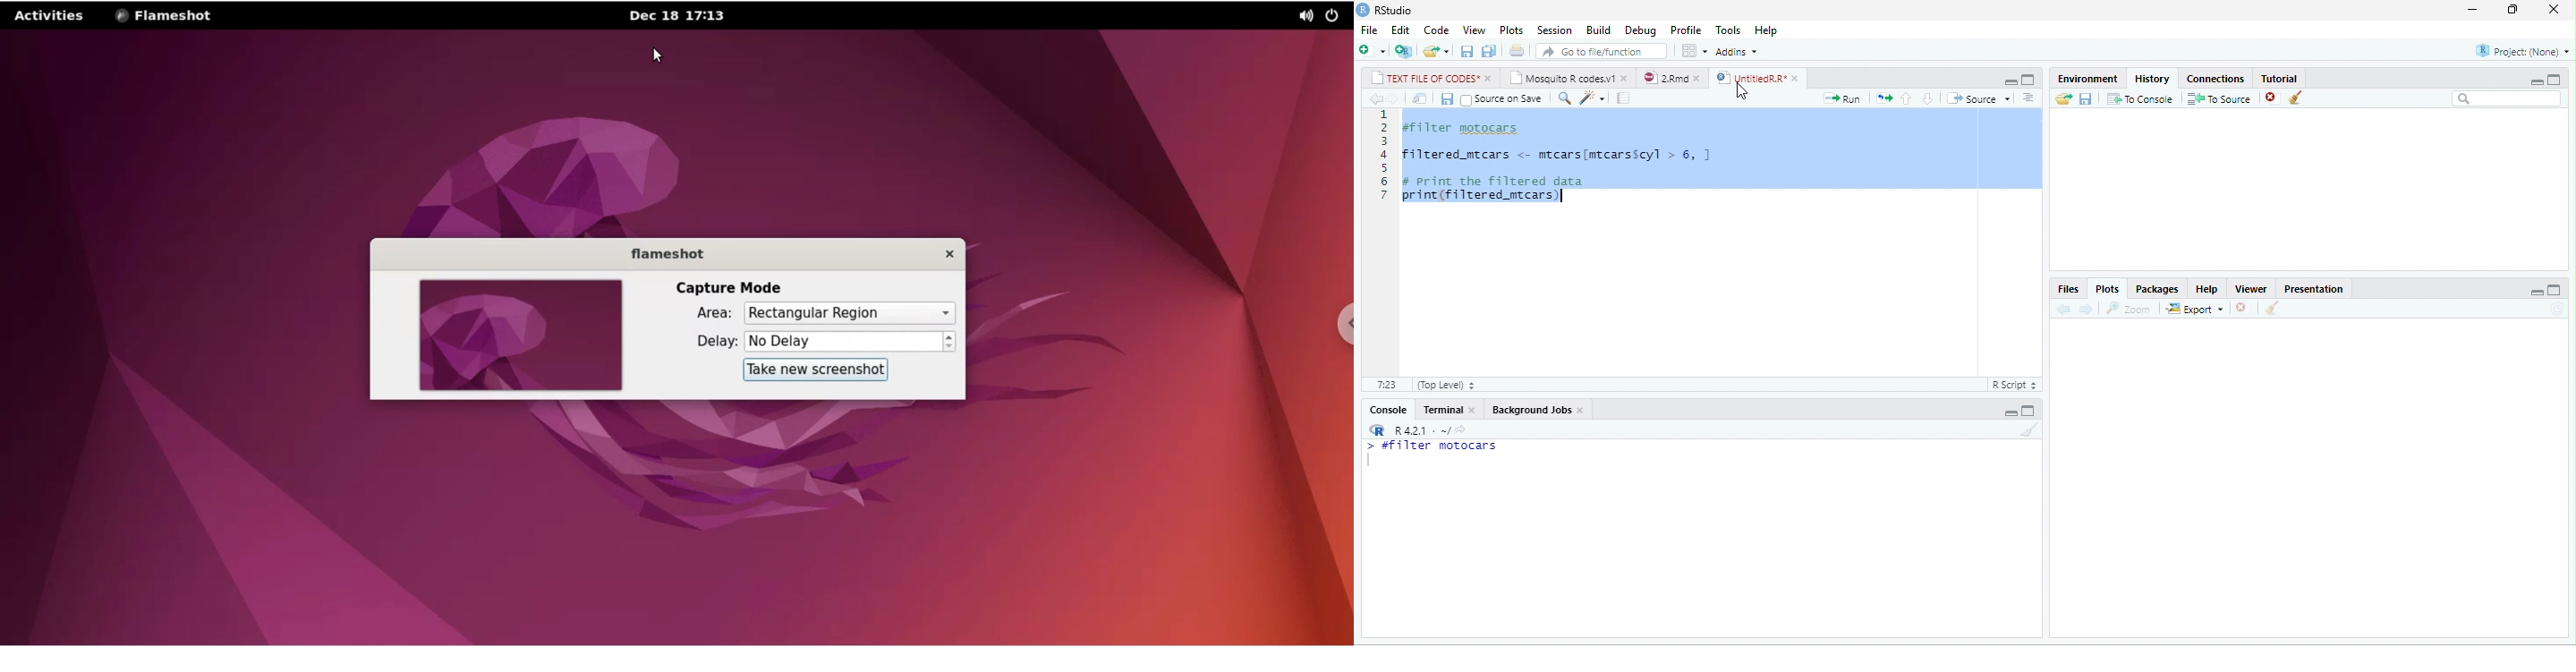  Describe the element at coordinates (2215, 79) in the screenshot. I see `Connections` at that location.